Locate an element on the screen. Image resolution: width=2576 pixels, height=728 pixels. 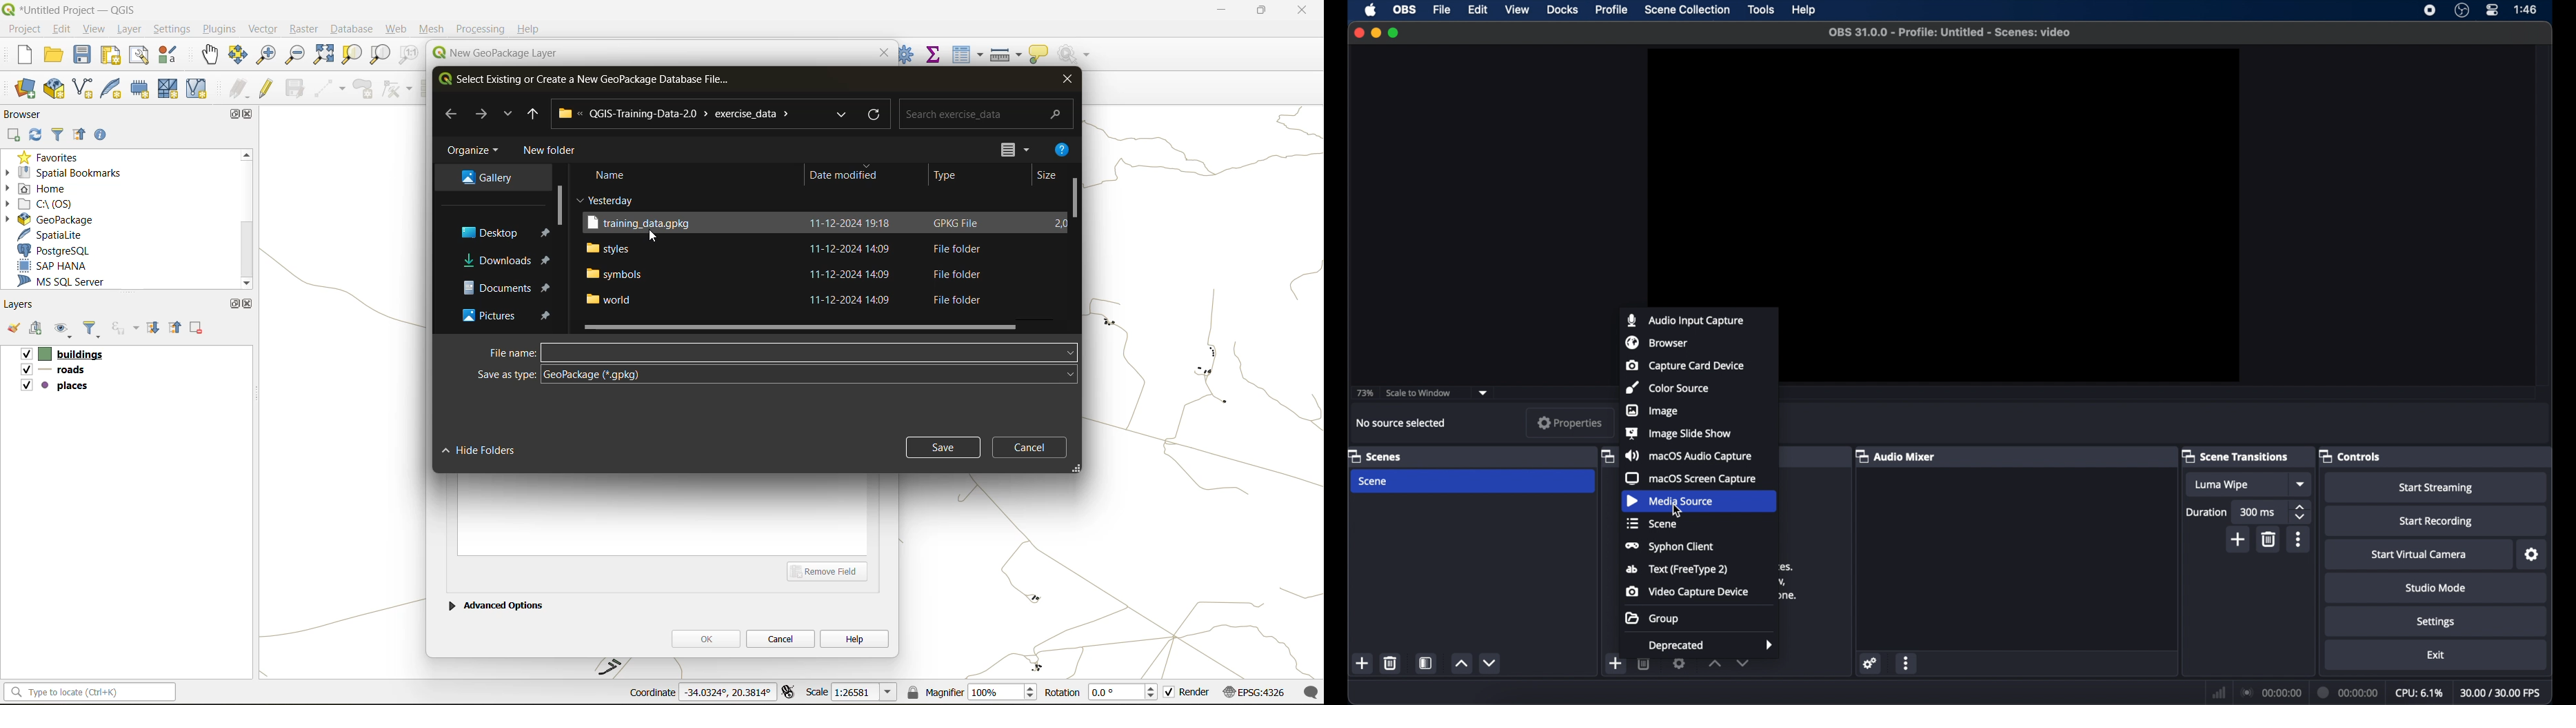
delete is located at coordinates (1644, 665).